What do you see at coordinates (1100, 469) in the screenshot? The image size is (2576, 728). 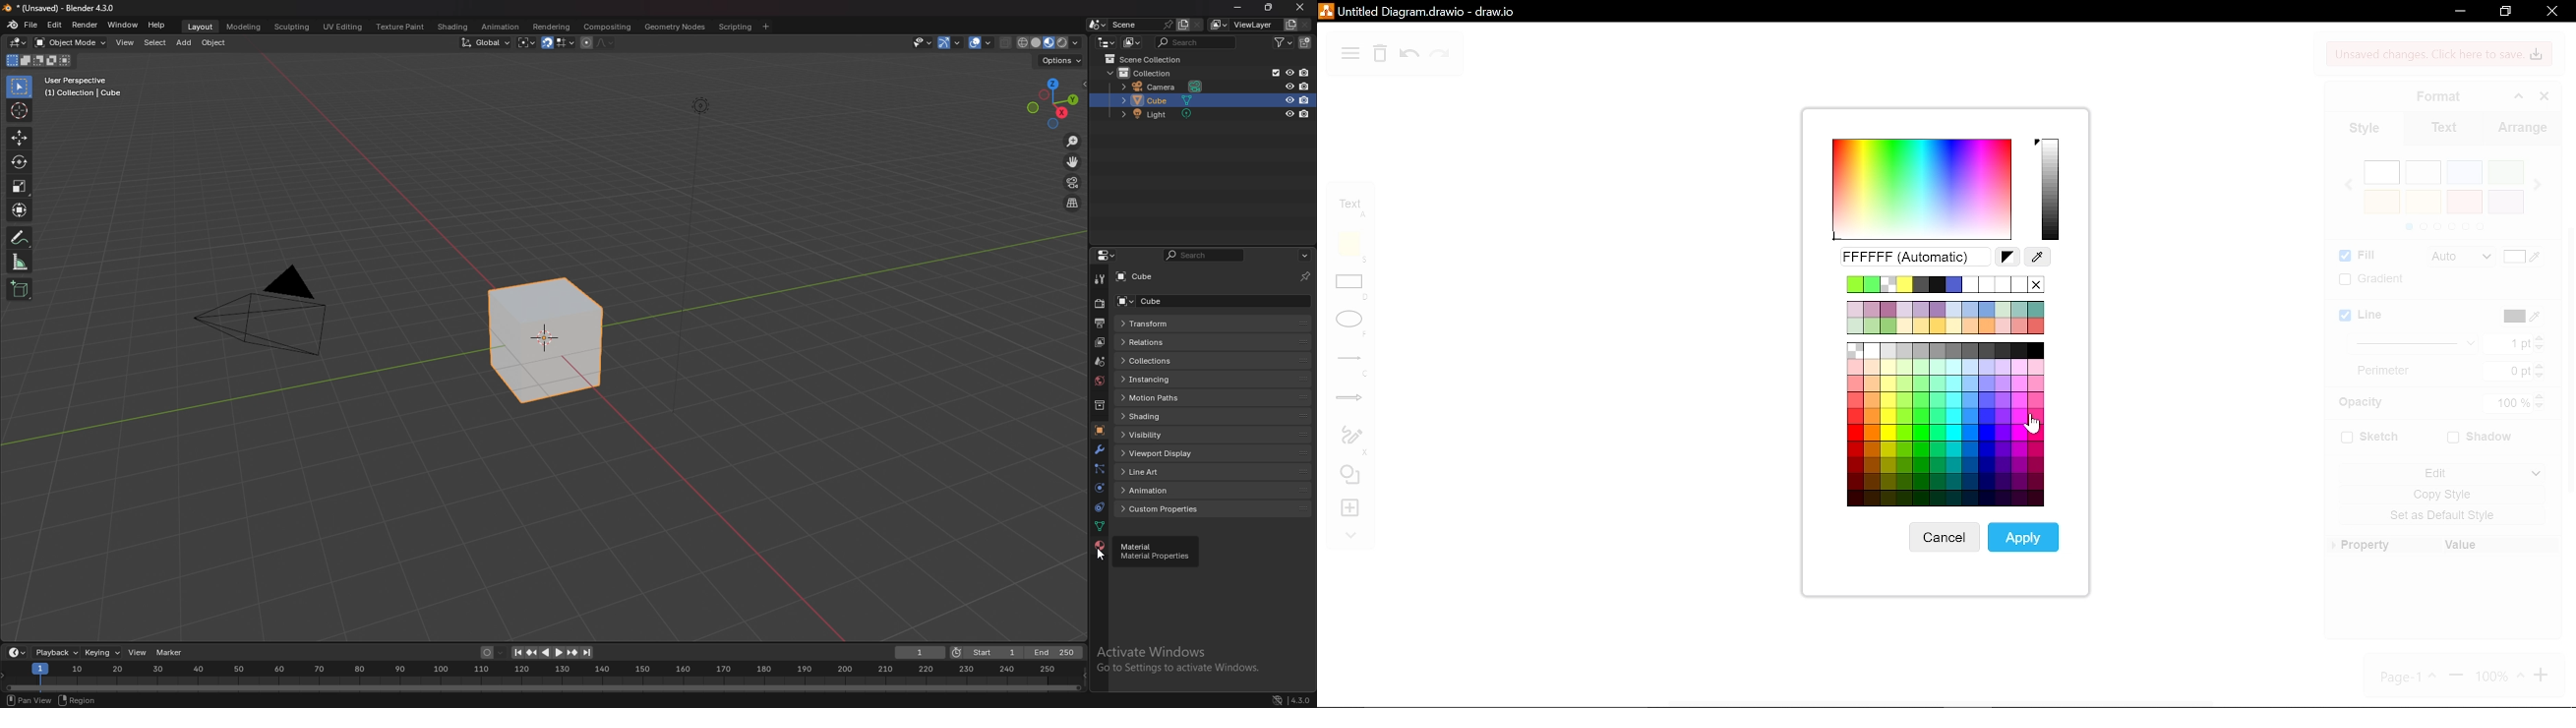 I see `particles` at bounding box center [1100, 469].